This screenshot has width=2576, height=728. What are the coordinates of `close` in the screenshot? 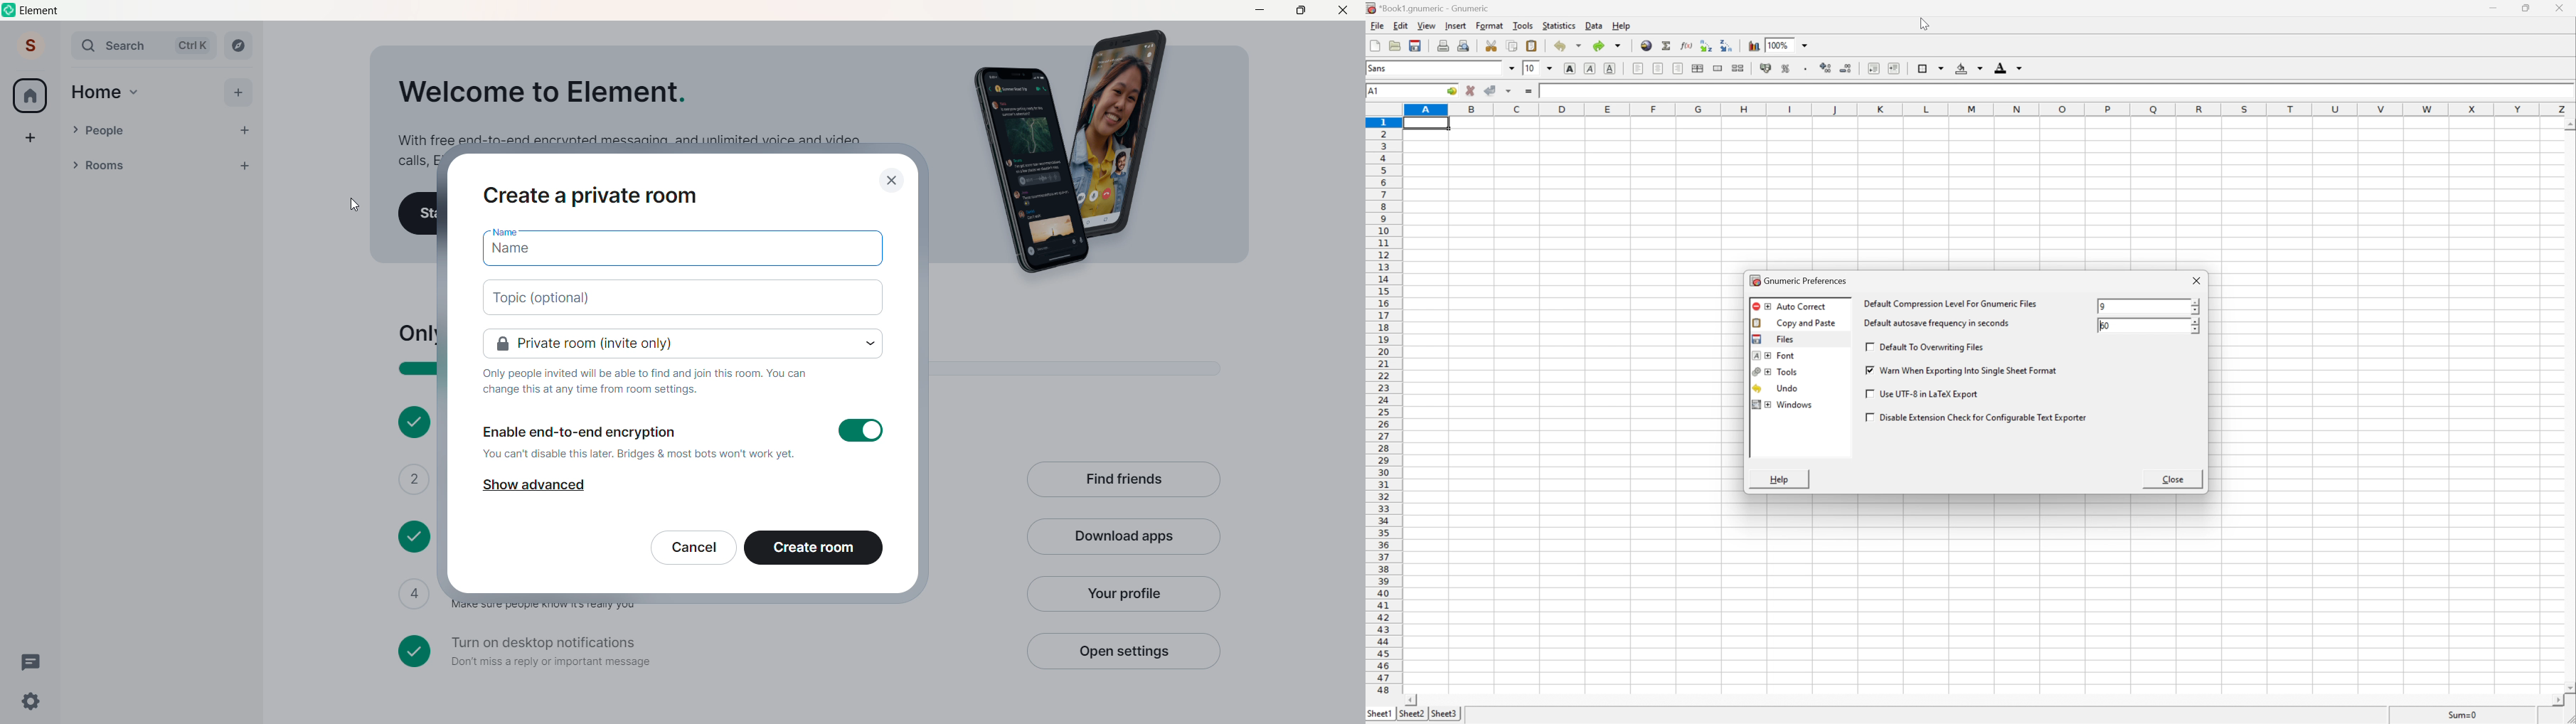 It's located at (892, 181).